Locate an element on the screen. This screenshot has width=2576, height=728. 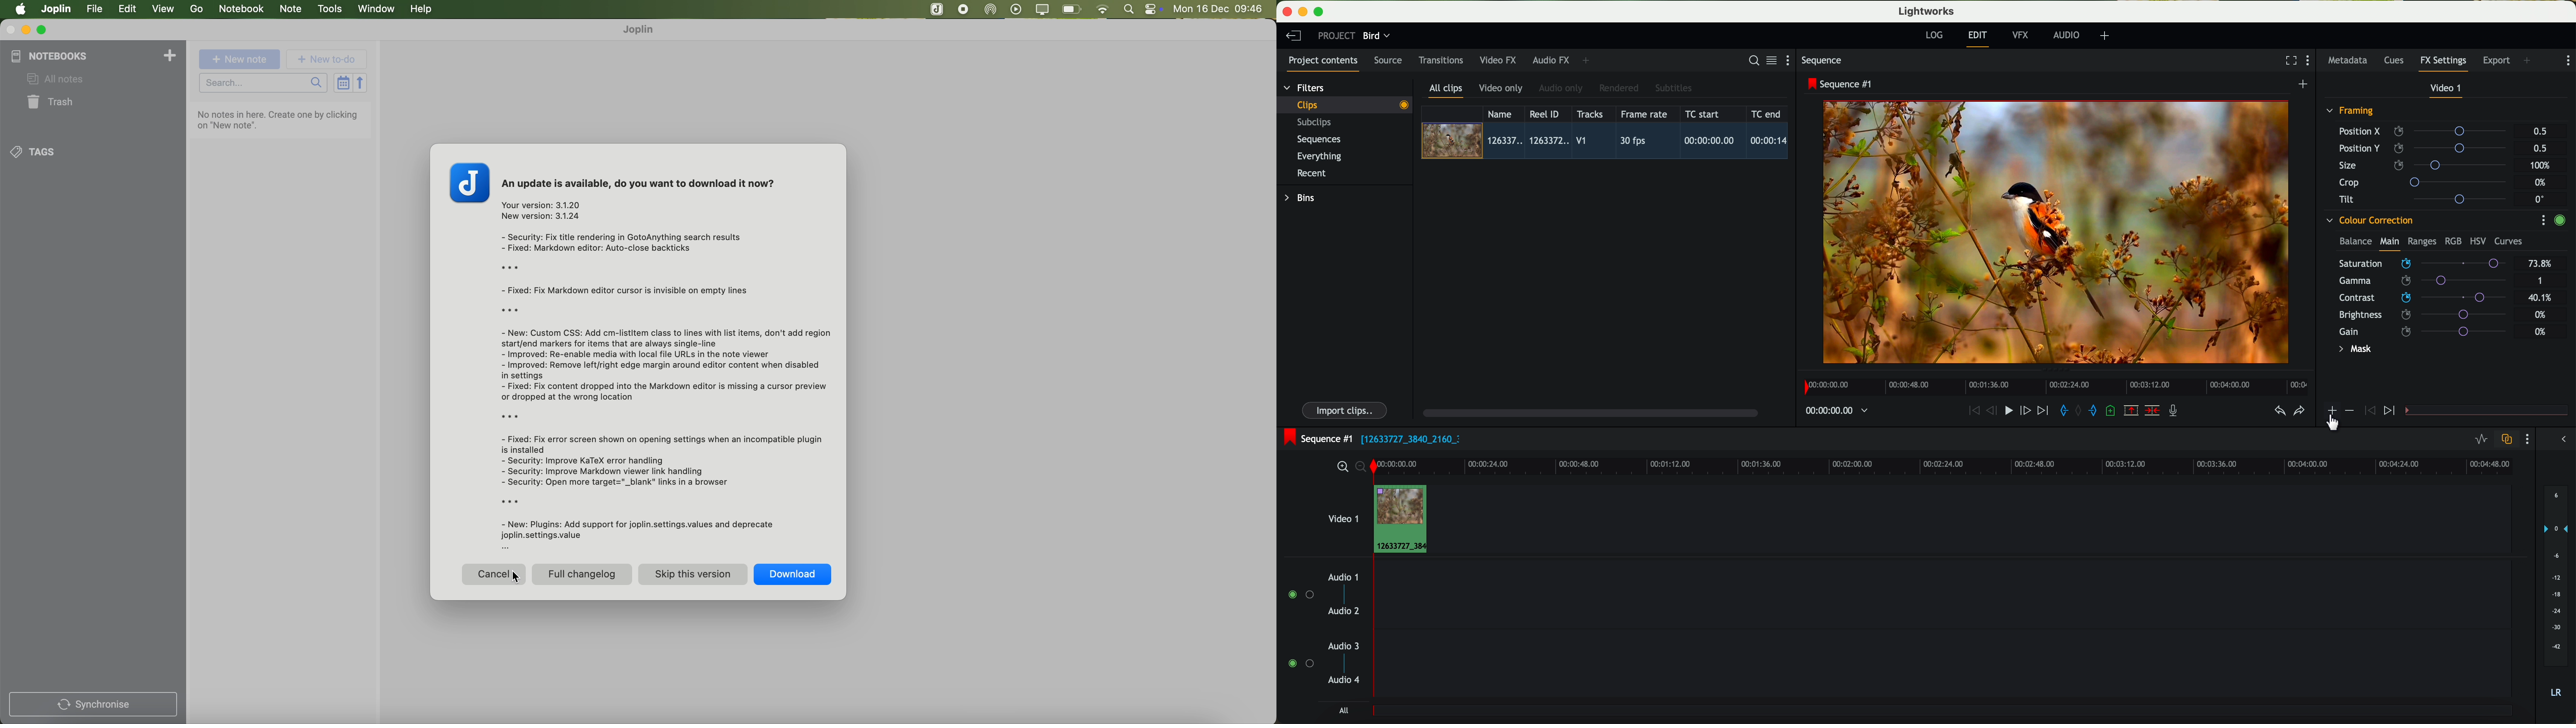
subclips is located at coordinates (1317, 123).